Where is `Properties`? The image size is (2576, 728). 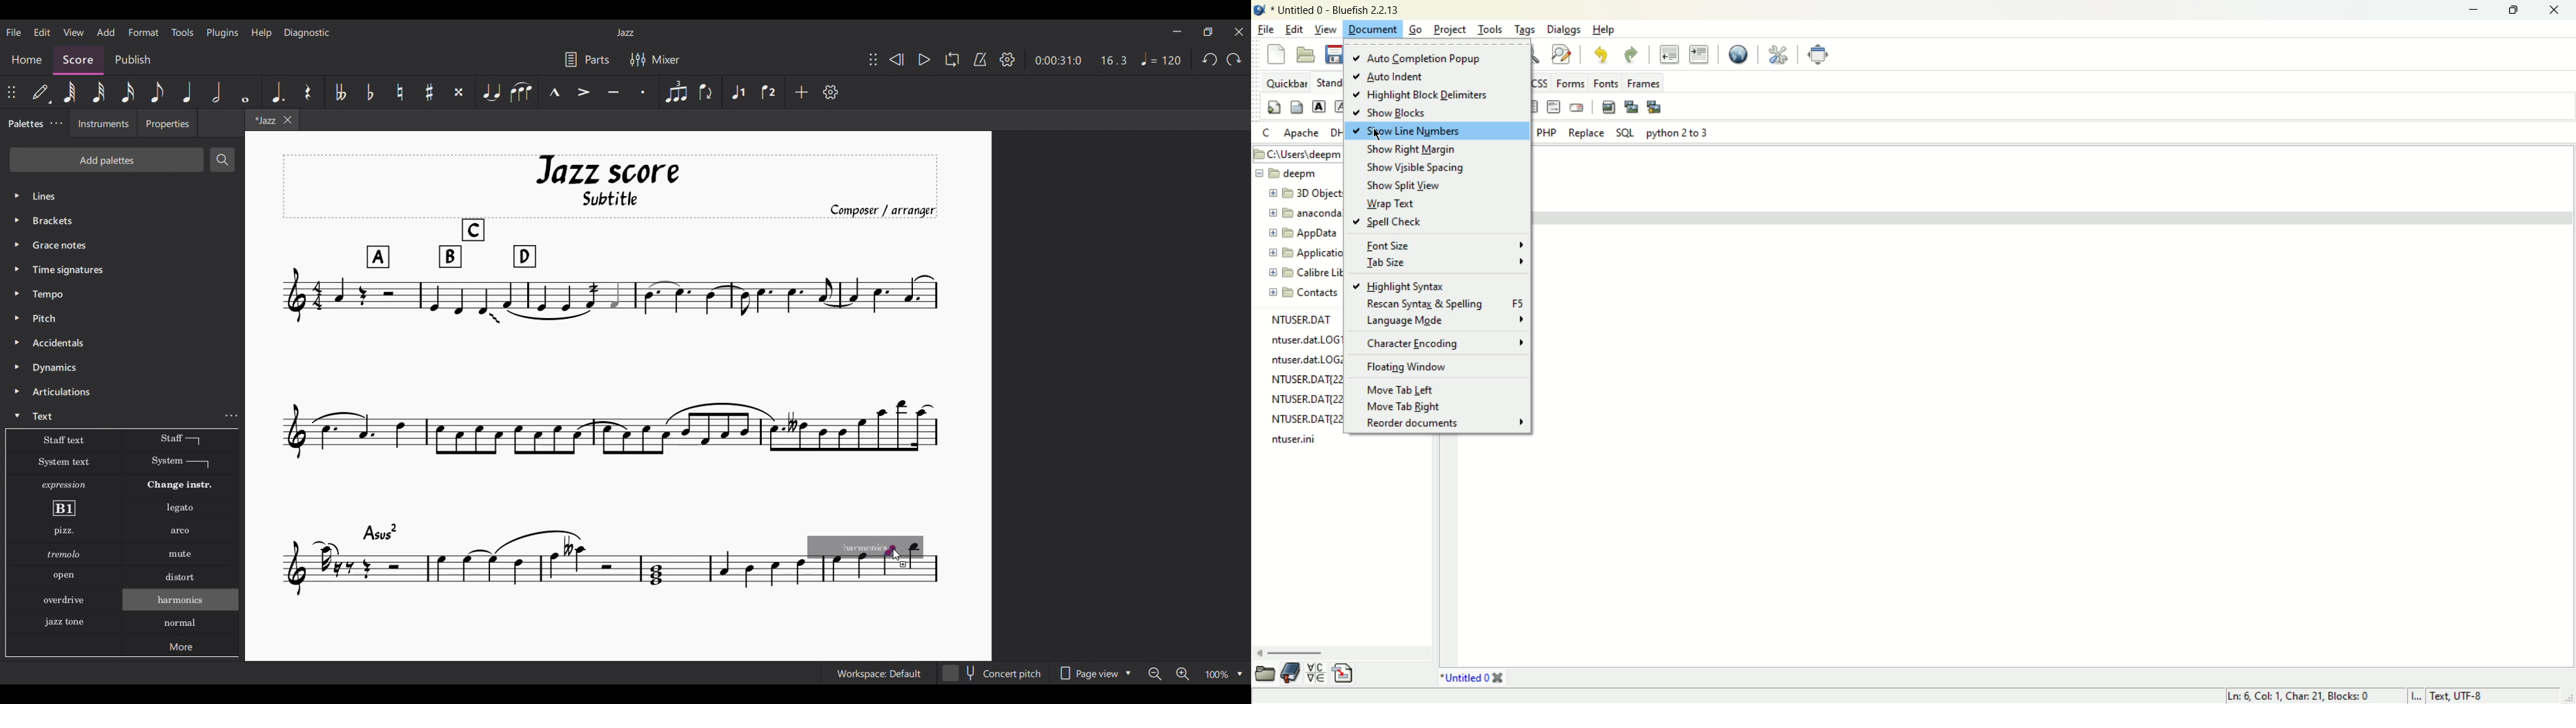
Properties is located at coordinates (167, 123).